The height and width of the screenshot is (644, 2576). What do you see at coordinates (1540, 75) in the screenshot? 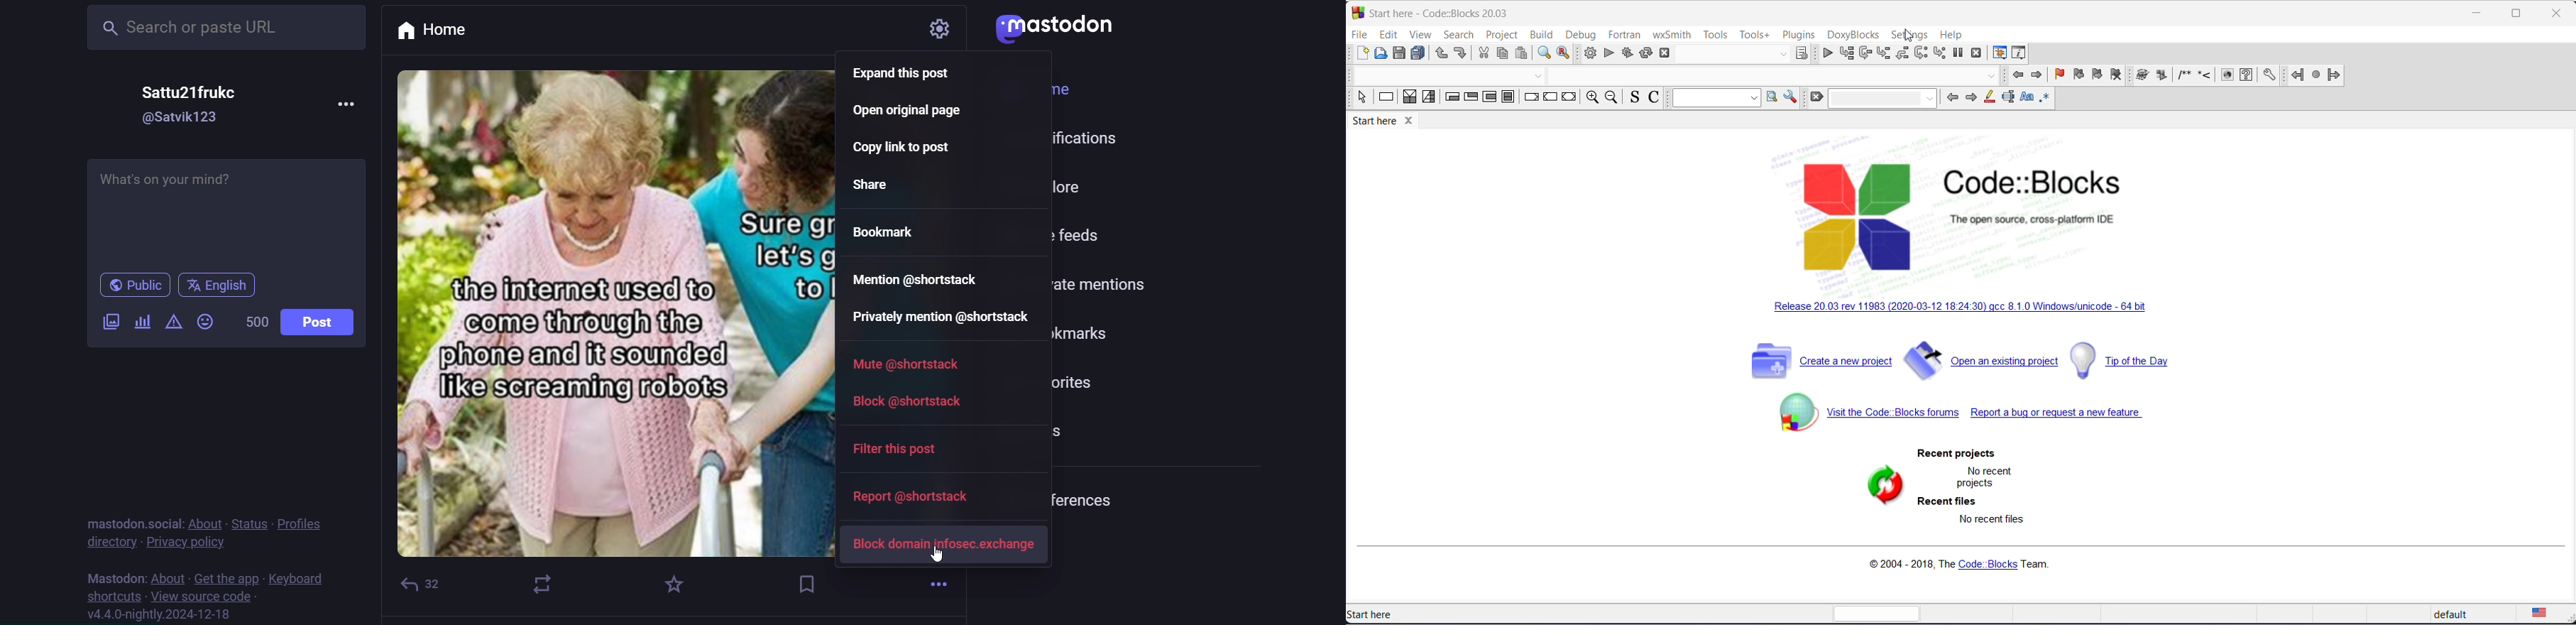
I see `dropdown` at bounding box center [1540, 75].